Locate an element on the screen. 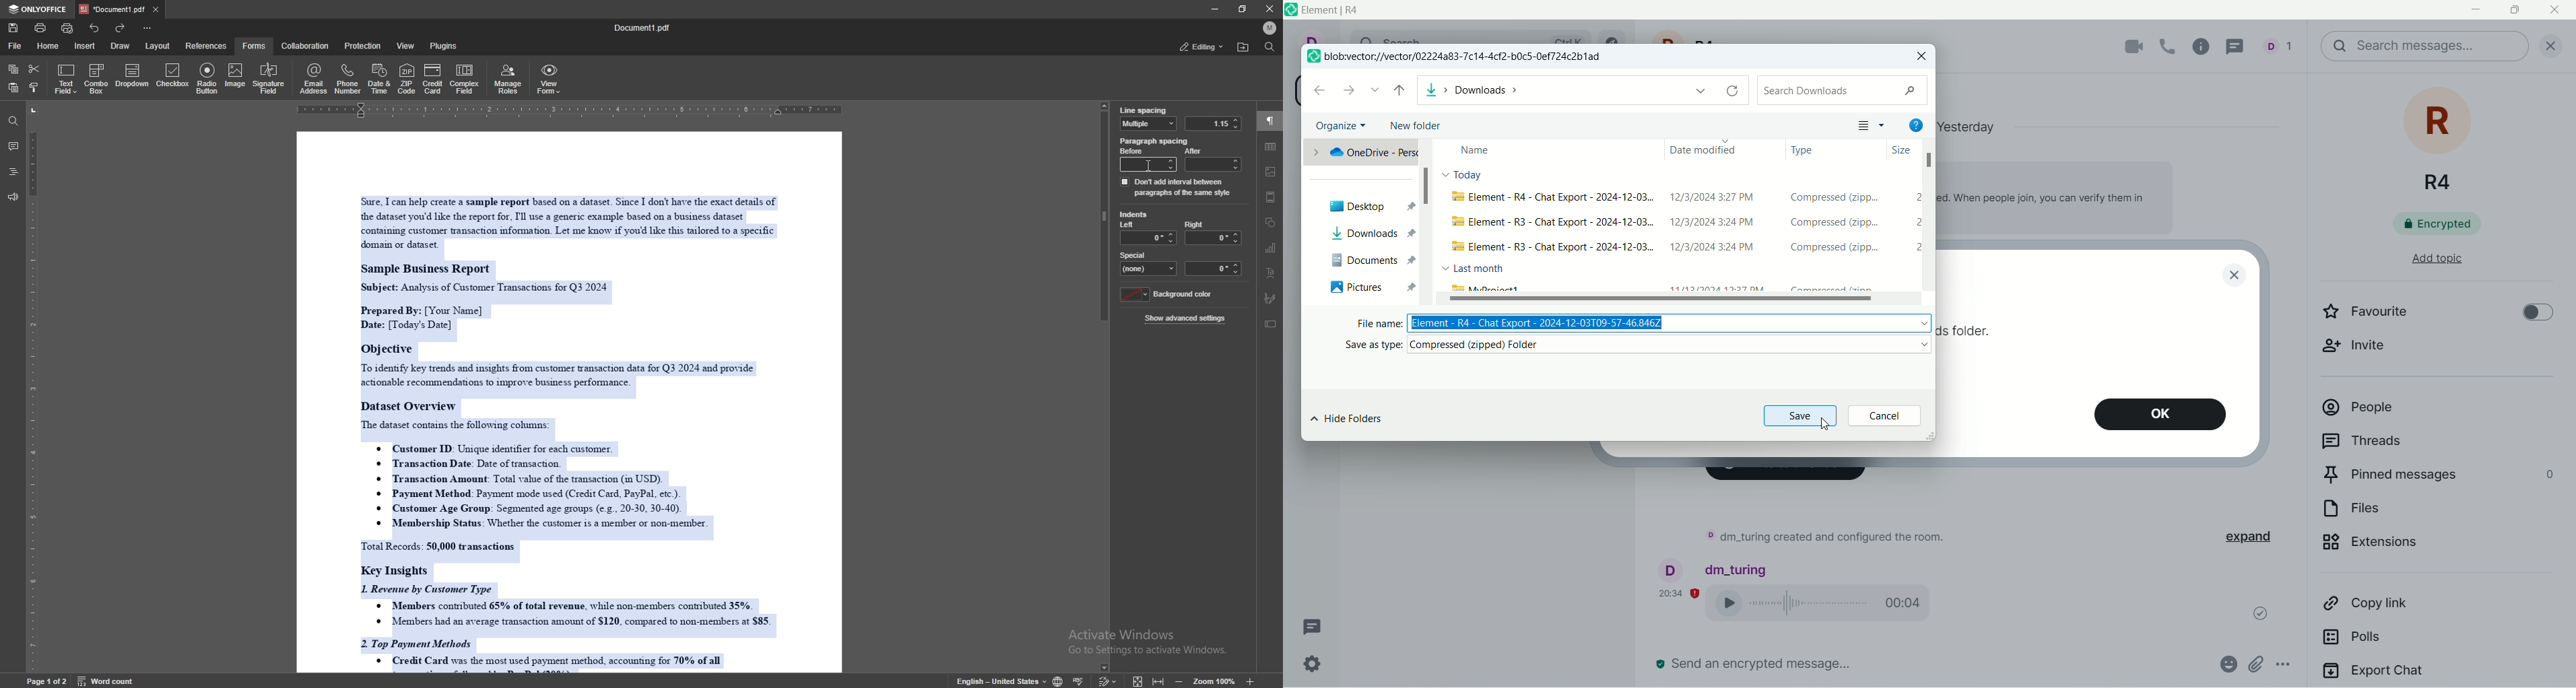 Image resolution: width=2576 pixels, height=700 pixels. line spacing type is located at coordinates (1149, 124).